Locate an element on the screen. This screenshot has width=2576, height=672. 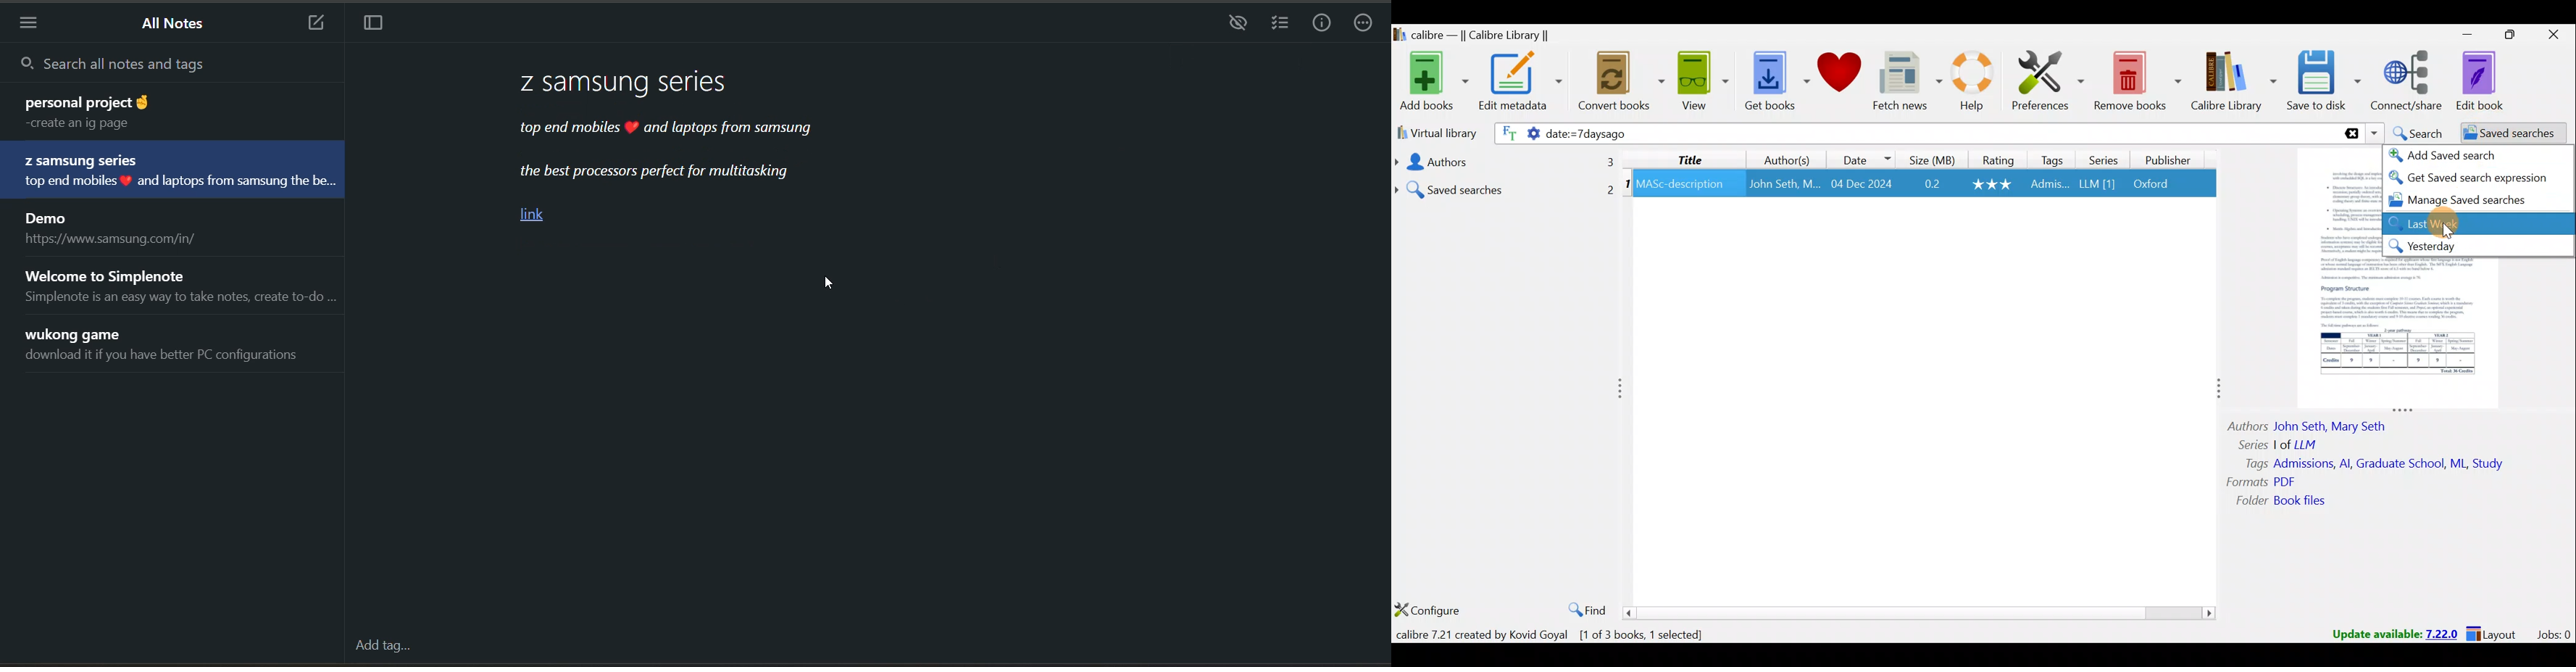
add tag is located at coordinates (383, 645).